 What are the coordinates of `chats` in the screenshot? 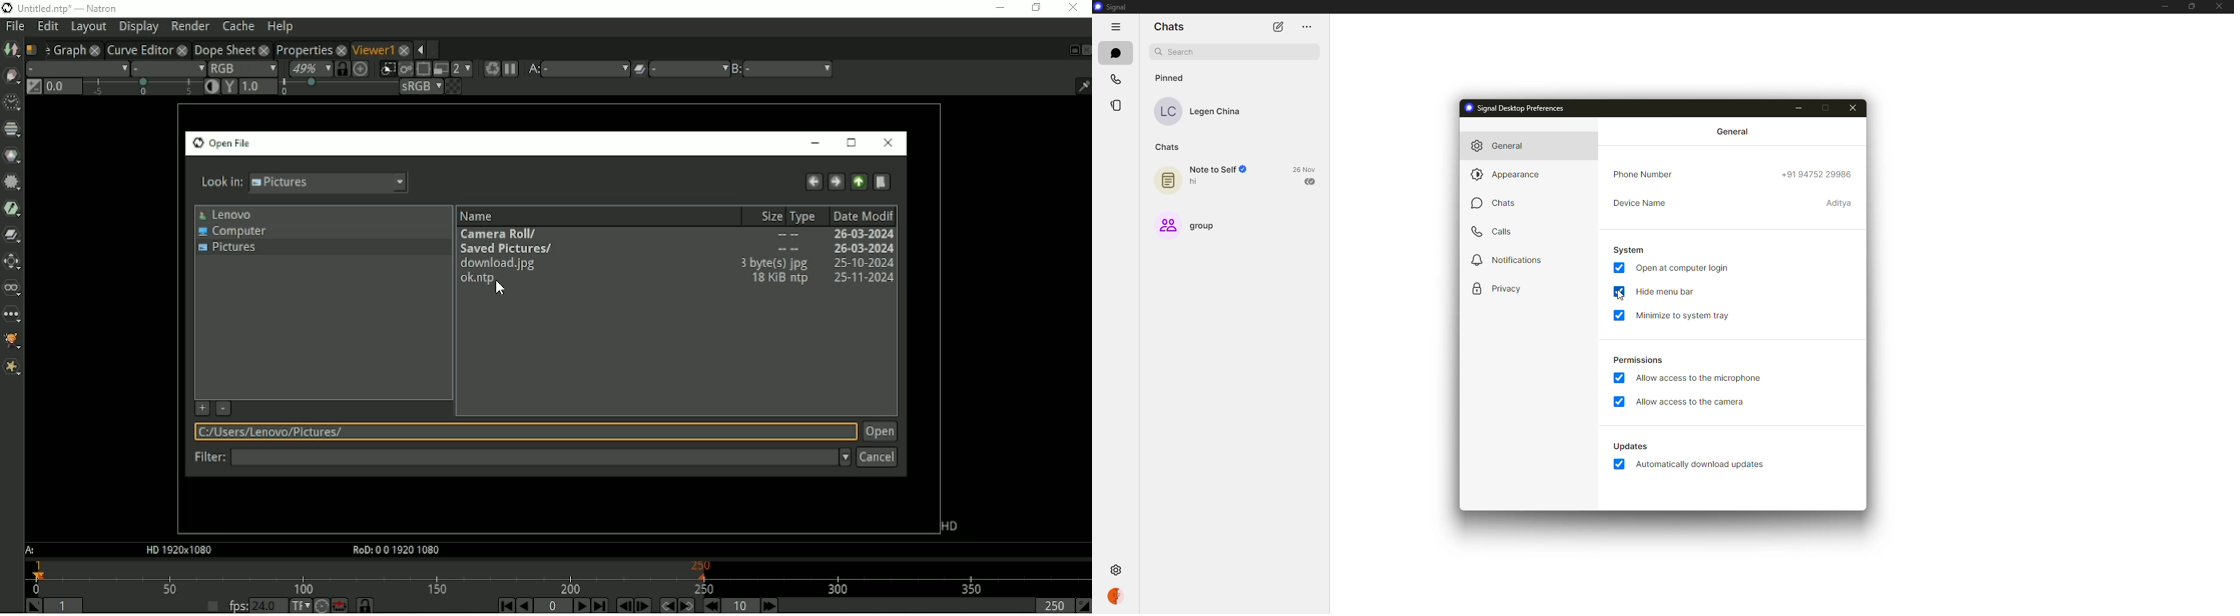 It's located at (1169, 147).